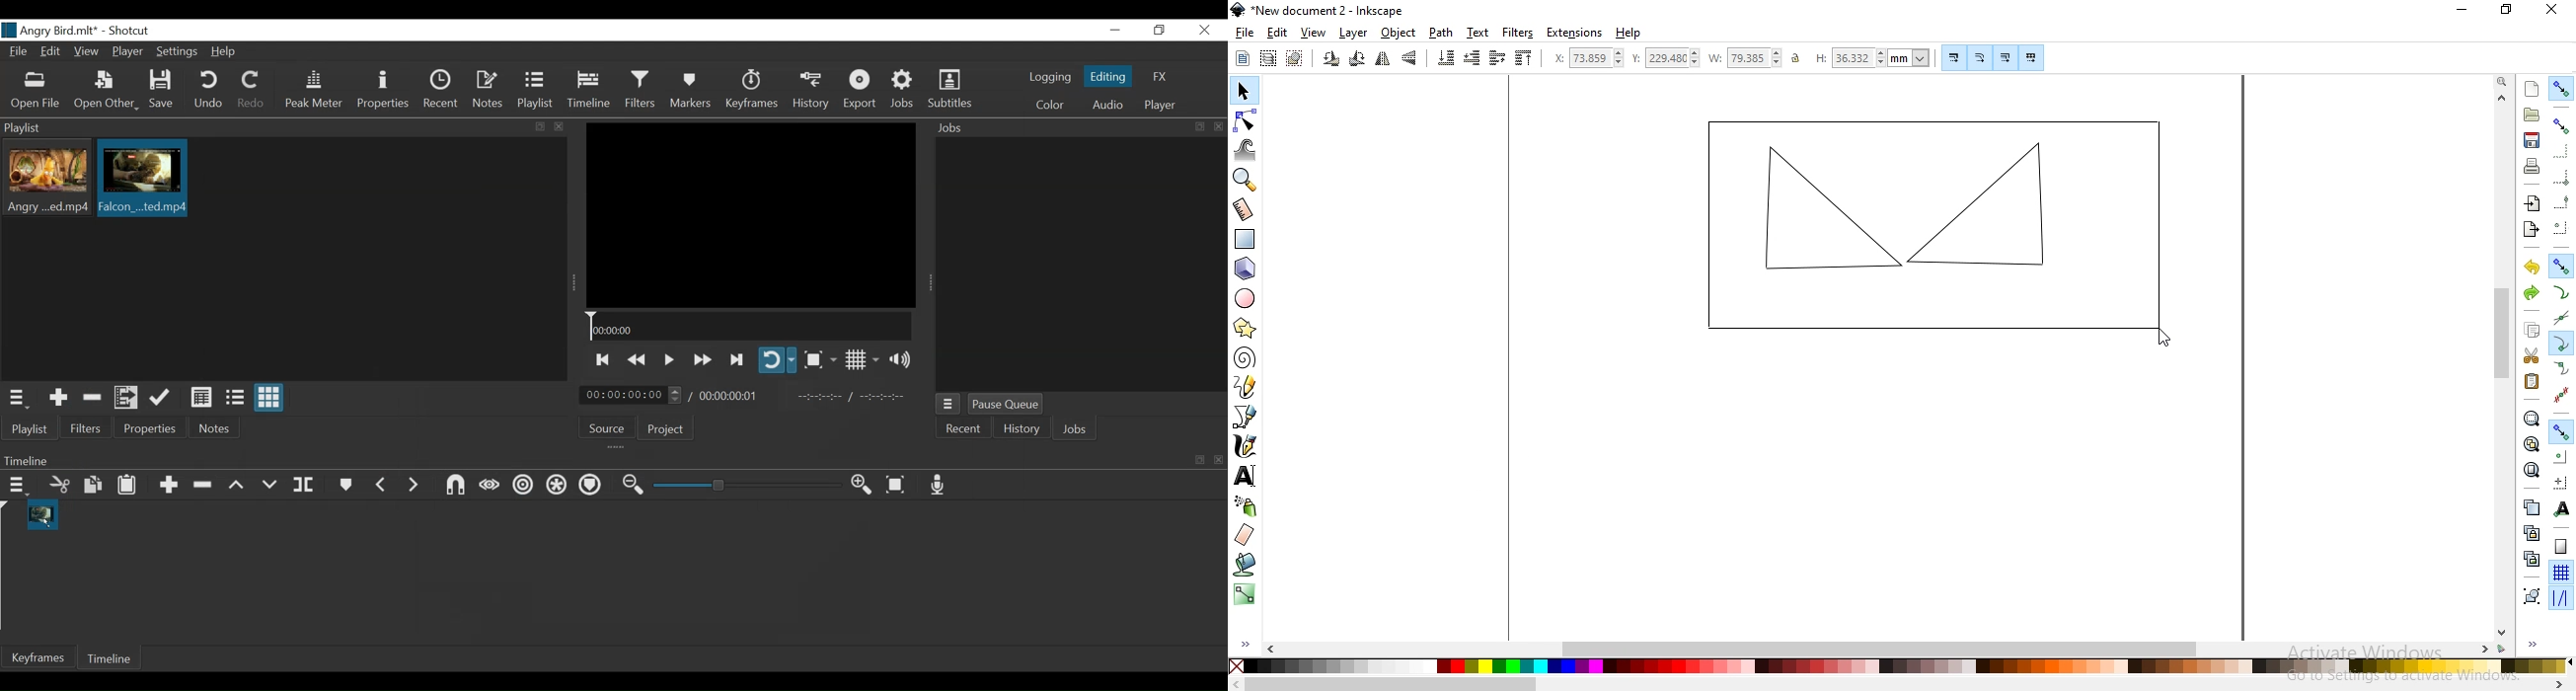 This screenshot has width=2576, height=700. What do you see at coordinates (1330, 59) in the screenshot?
I see `rotate 90 counter clockwise` at bounding box center [1330, 59].